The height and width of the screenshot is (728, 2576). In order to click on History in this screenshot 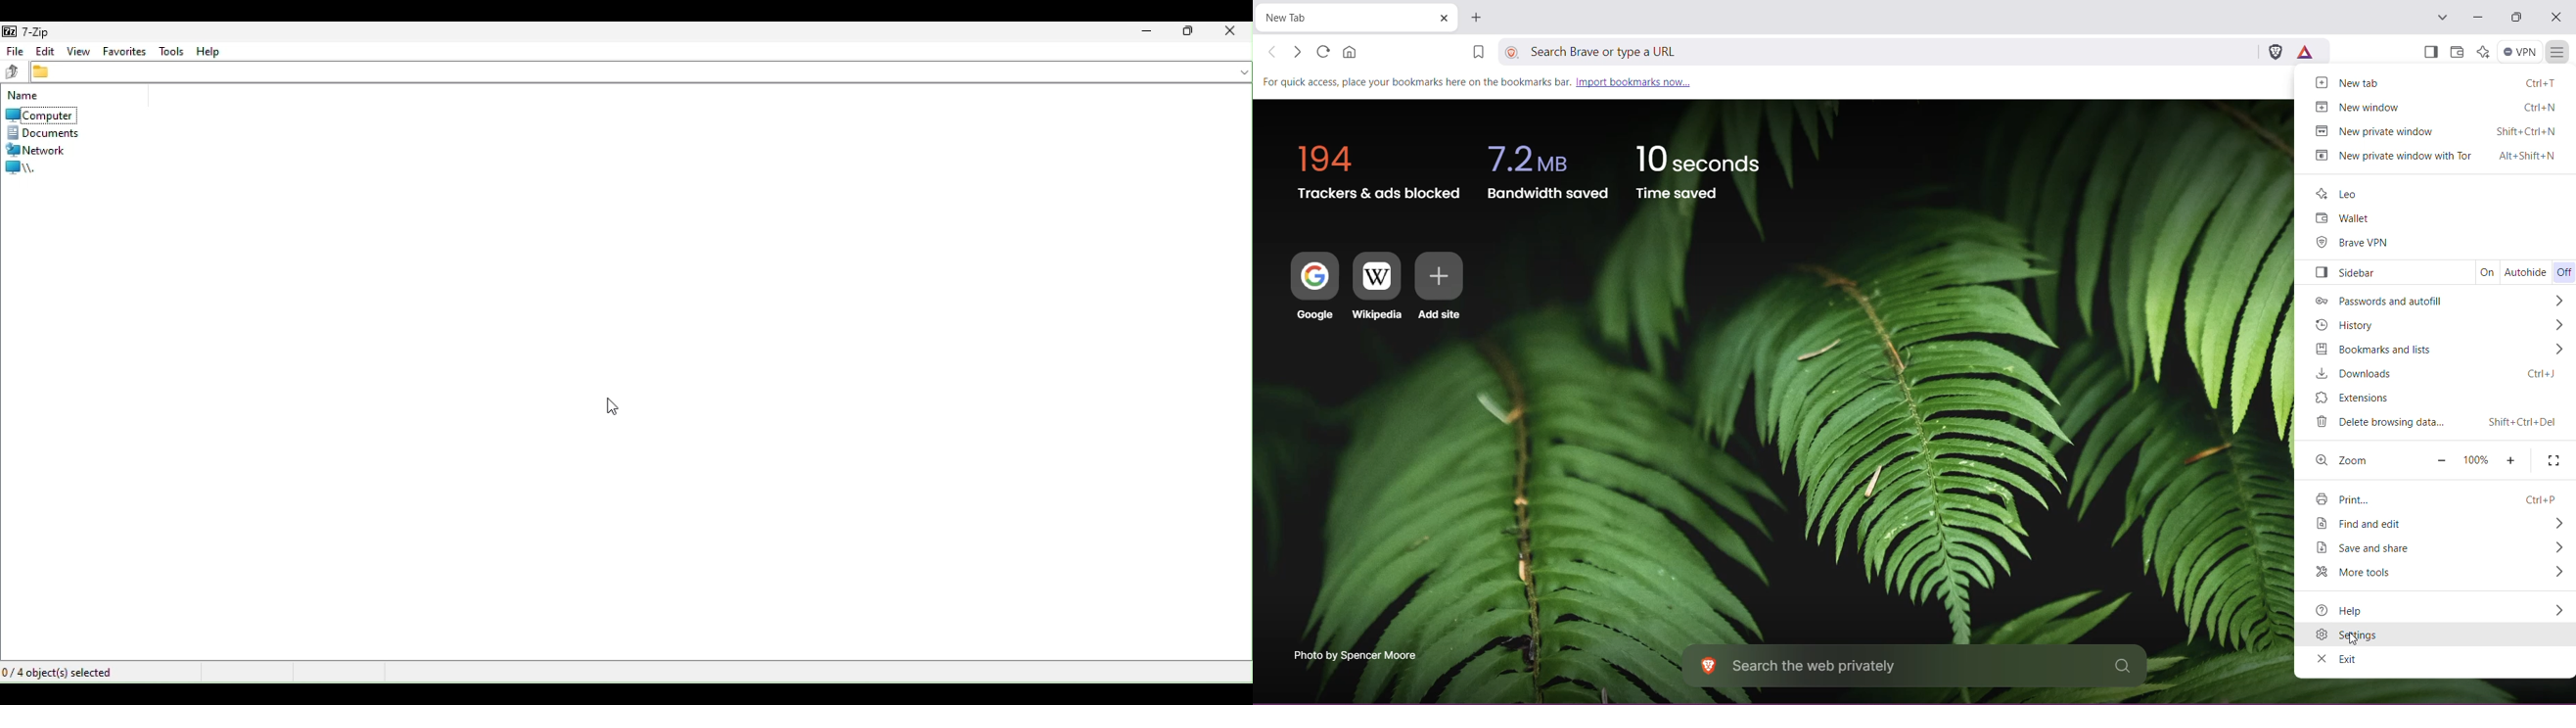, I will do `click(2349, 325)`.